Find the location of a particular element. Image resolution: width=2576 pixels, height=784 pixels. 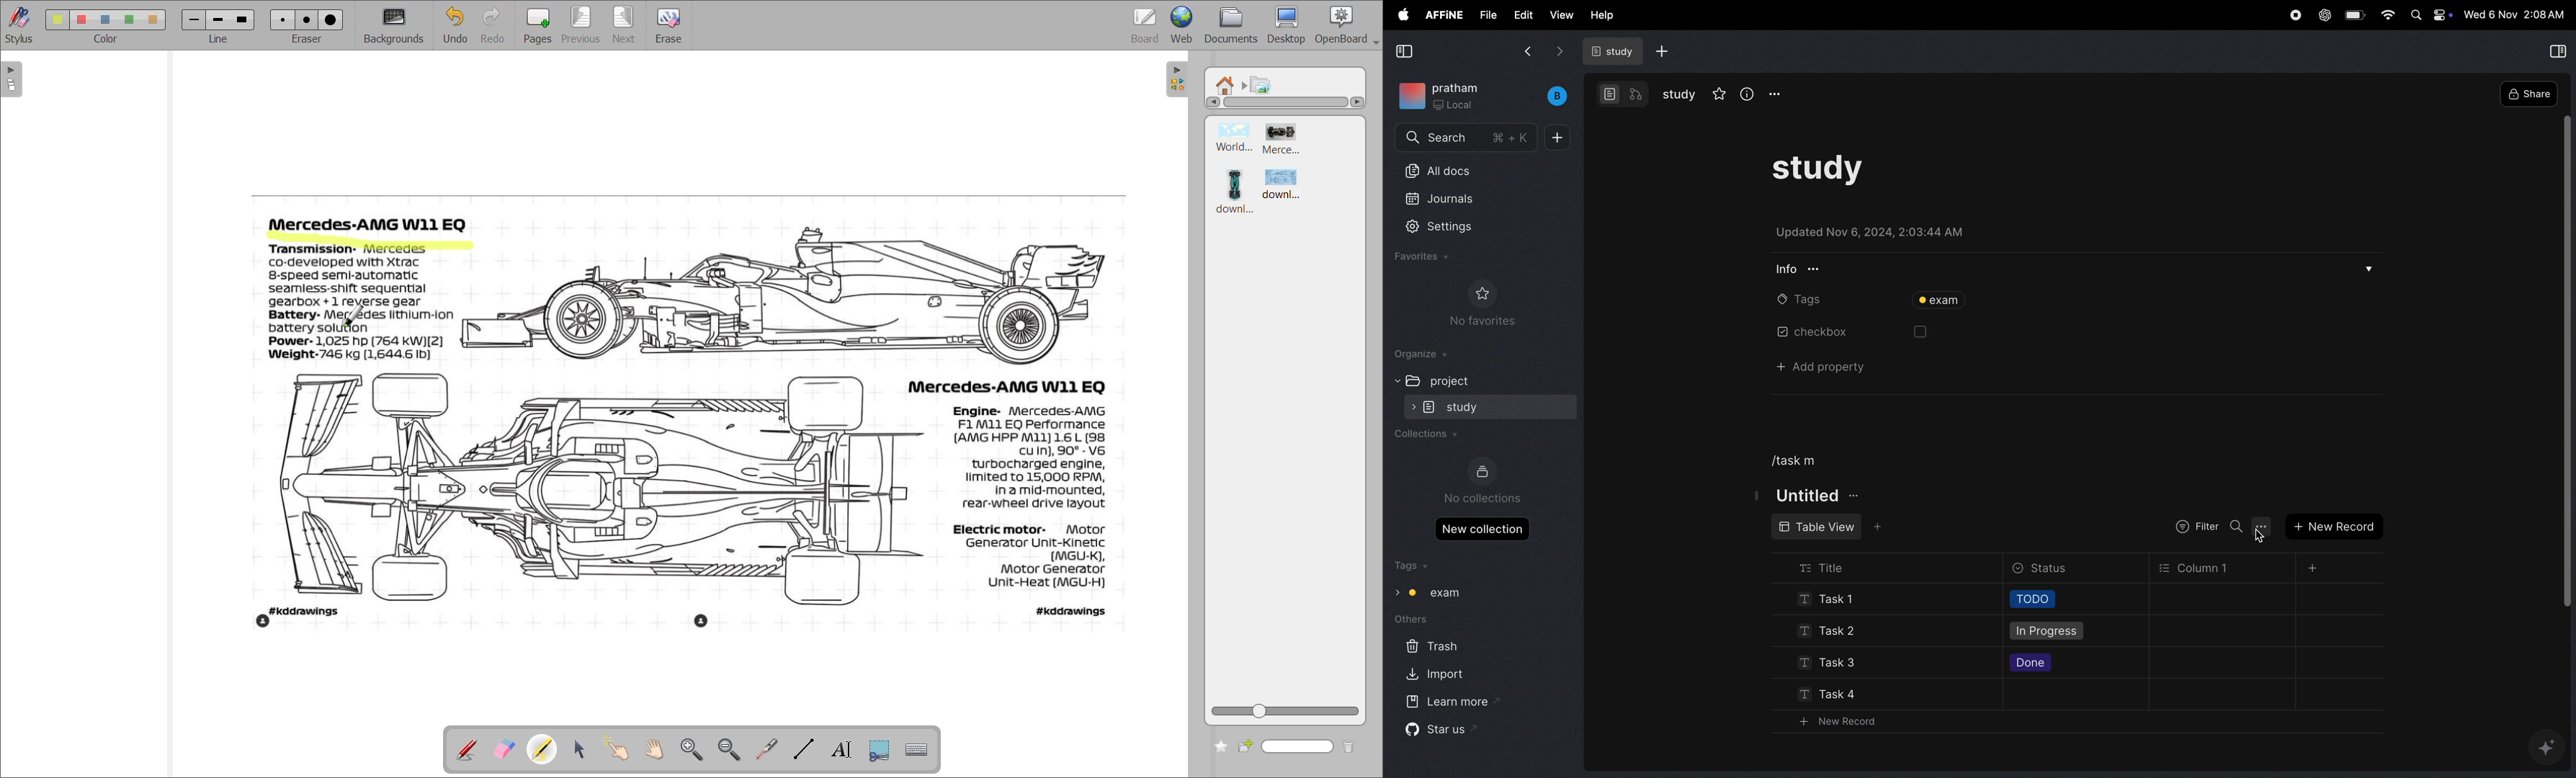

image is located at coordinates (691, 411).